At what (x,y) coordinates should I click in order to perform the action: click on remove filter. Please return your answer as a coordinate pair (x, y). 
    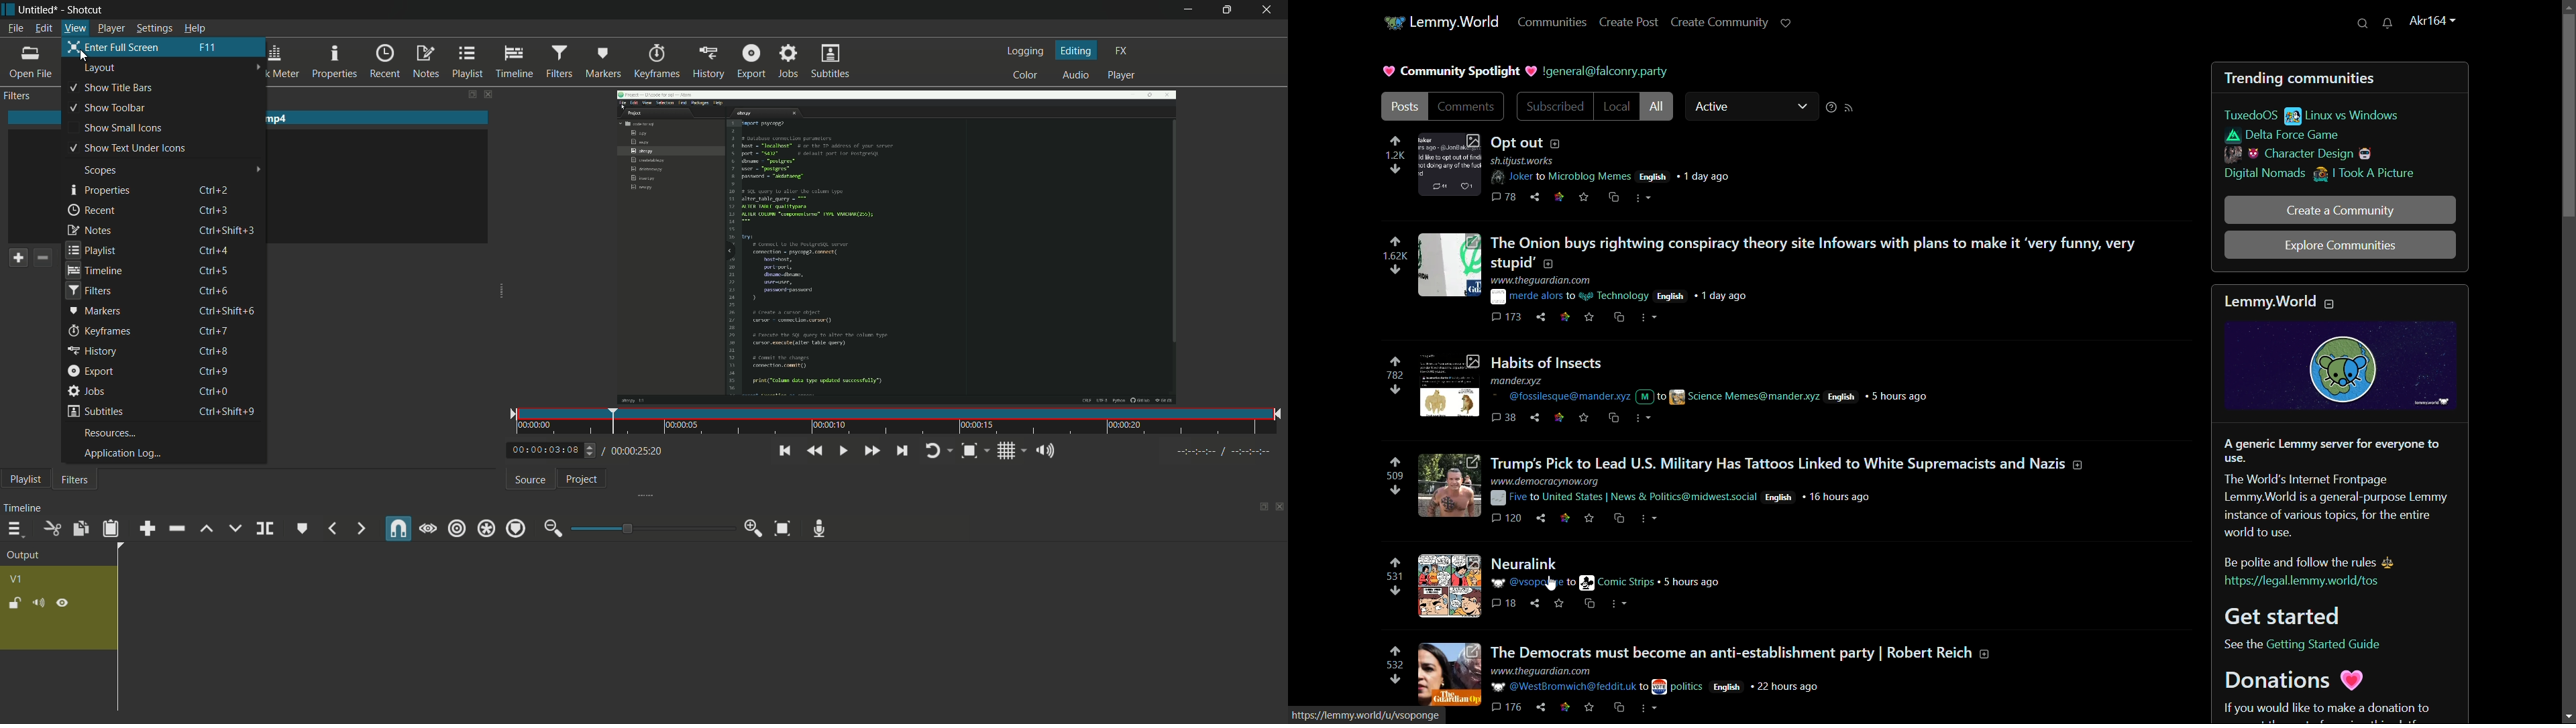
    Looking at the image, I should click on (43, 259).